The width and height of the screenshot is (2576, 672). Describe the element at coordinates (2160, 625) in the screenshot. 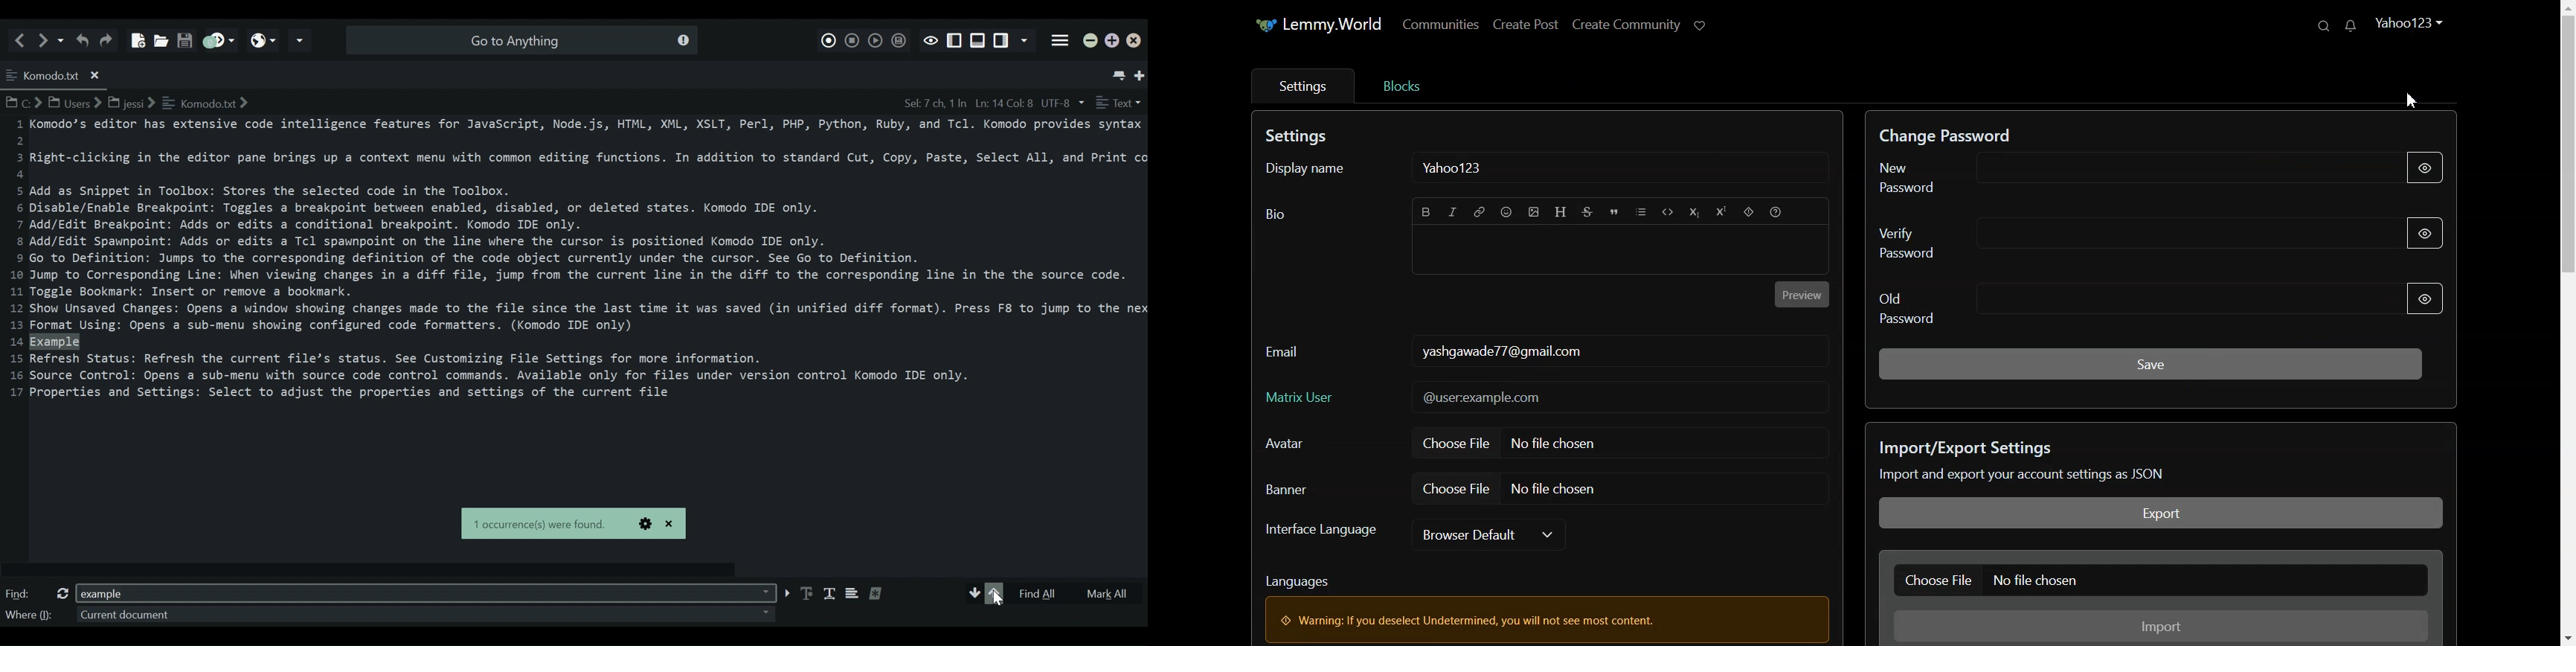

I see `Import` at that location.